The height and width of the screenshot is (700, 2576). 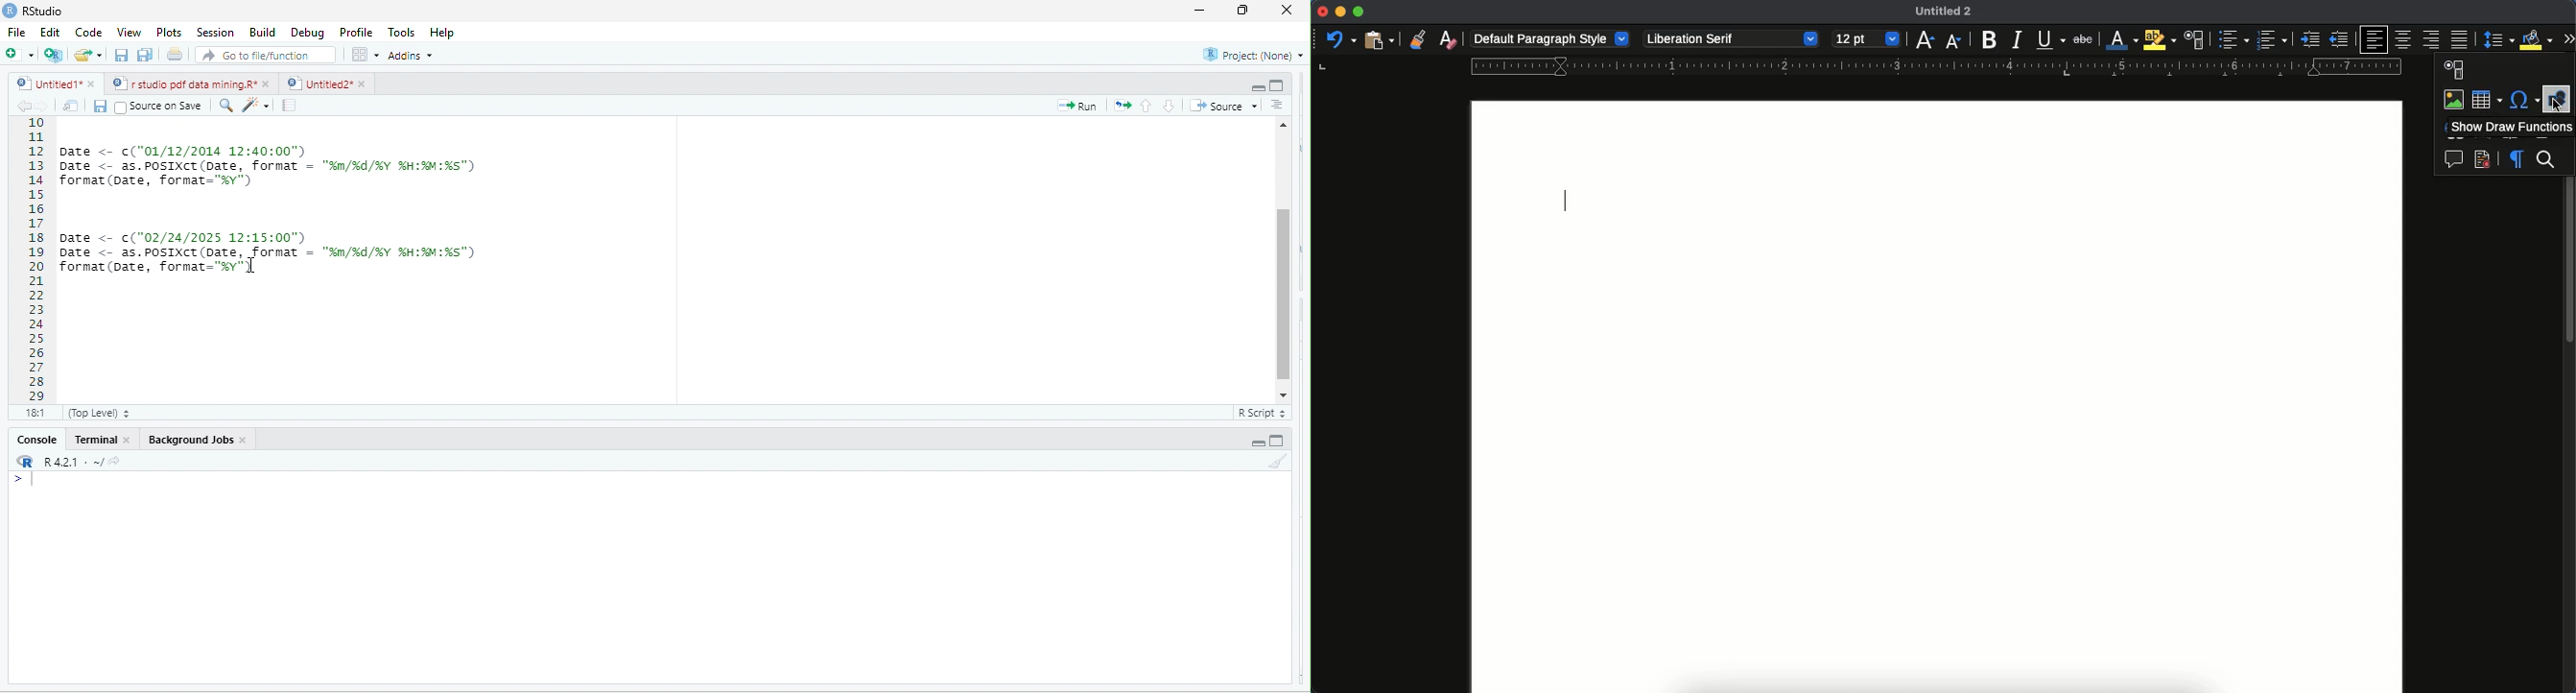 What do you see at coordinates (131, 442) in the screenshot?
I see `close` at bounding box center [131, 442].